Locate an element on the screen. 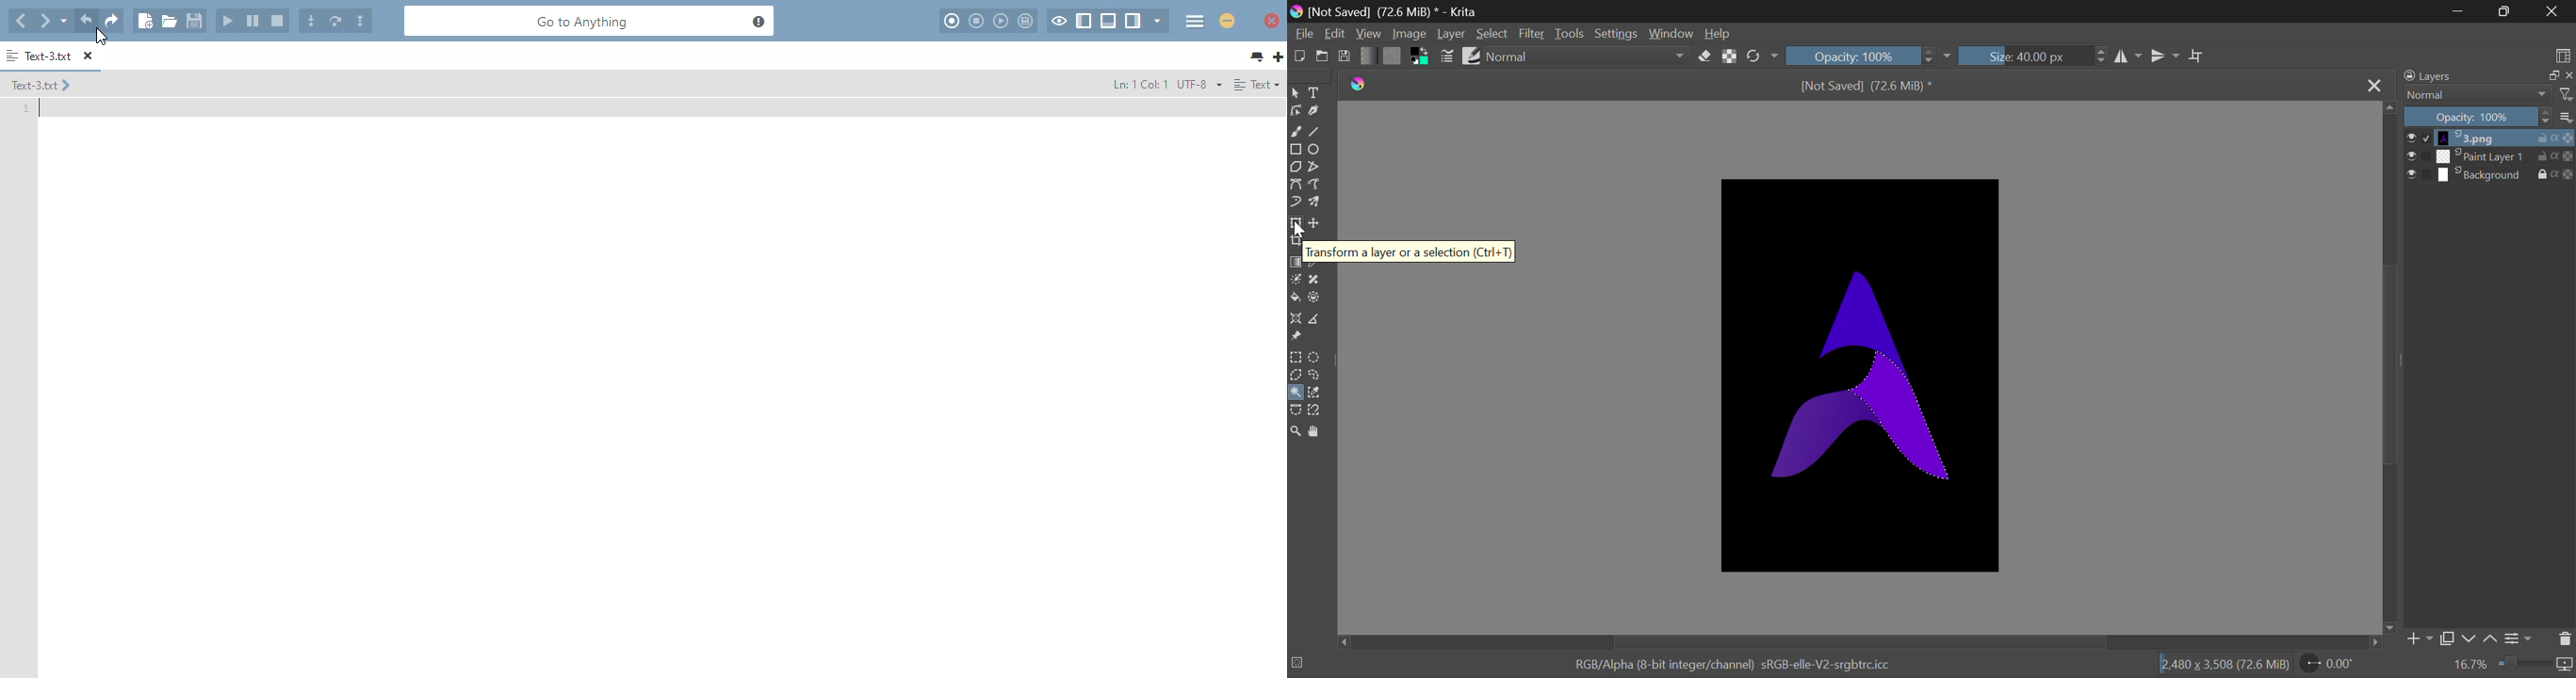 This screenshot has height=700, width=2576. cursor is located at coordinates (1305, 230).